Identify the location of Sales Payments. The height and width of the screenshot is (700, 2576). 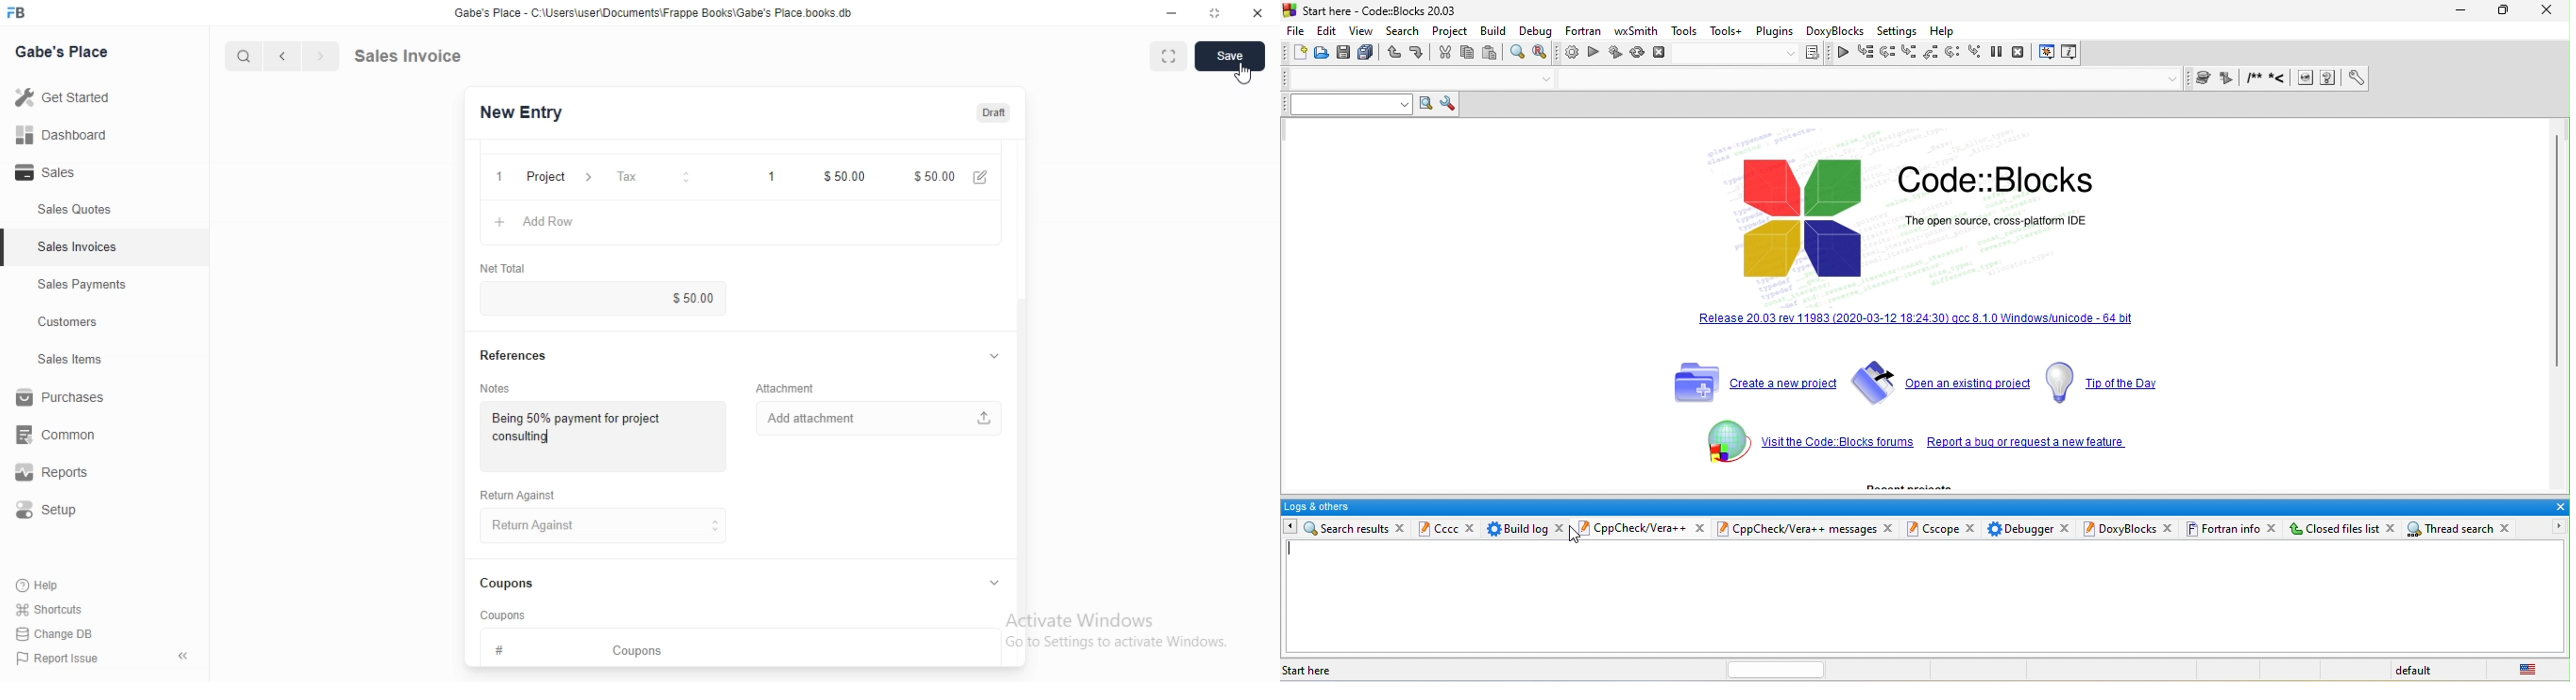
(77, 285).